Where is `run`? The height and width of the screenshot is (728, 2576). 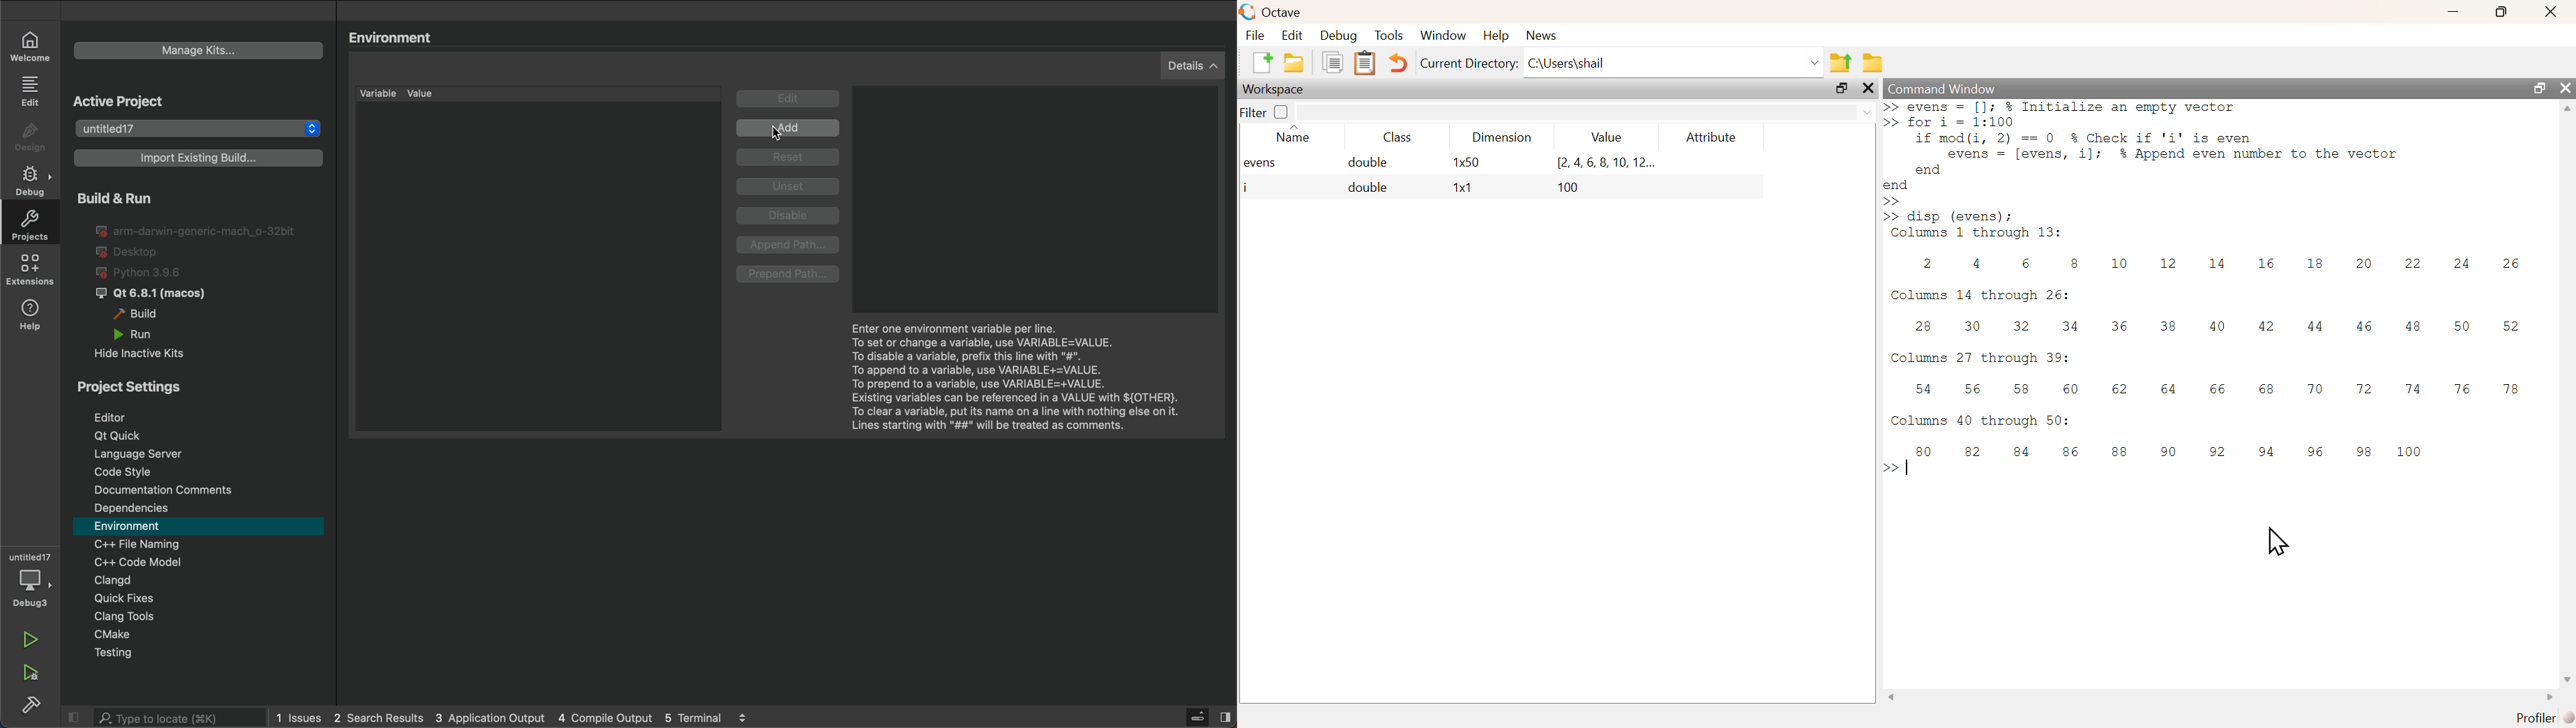 run is located at coordinates (150, 333).